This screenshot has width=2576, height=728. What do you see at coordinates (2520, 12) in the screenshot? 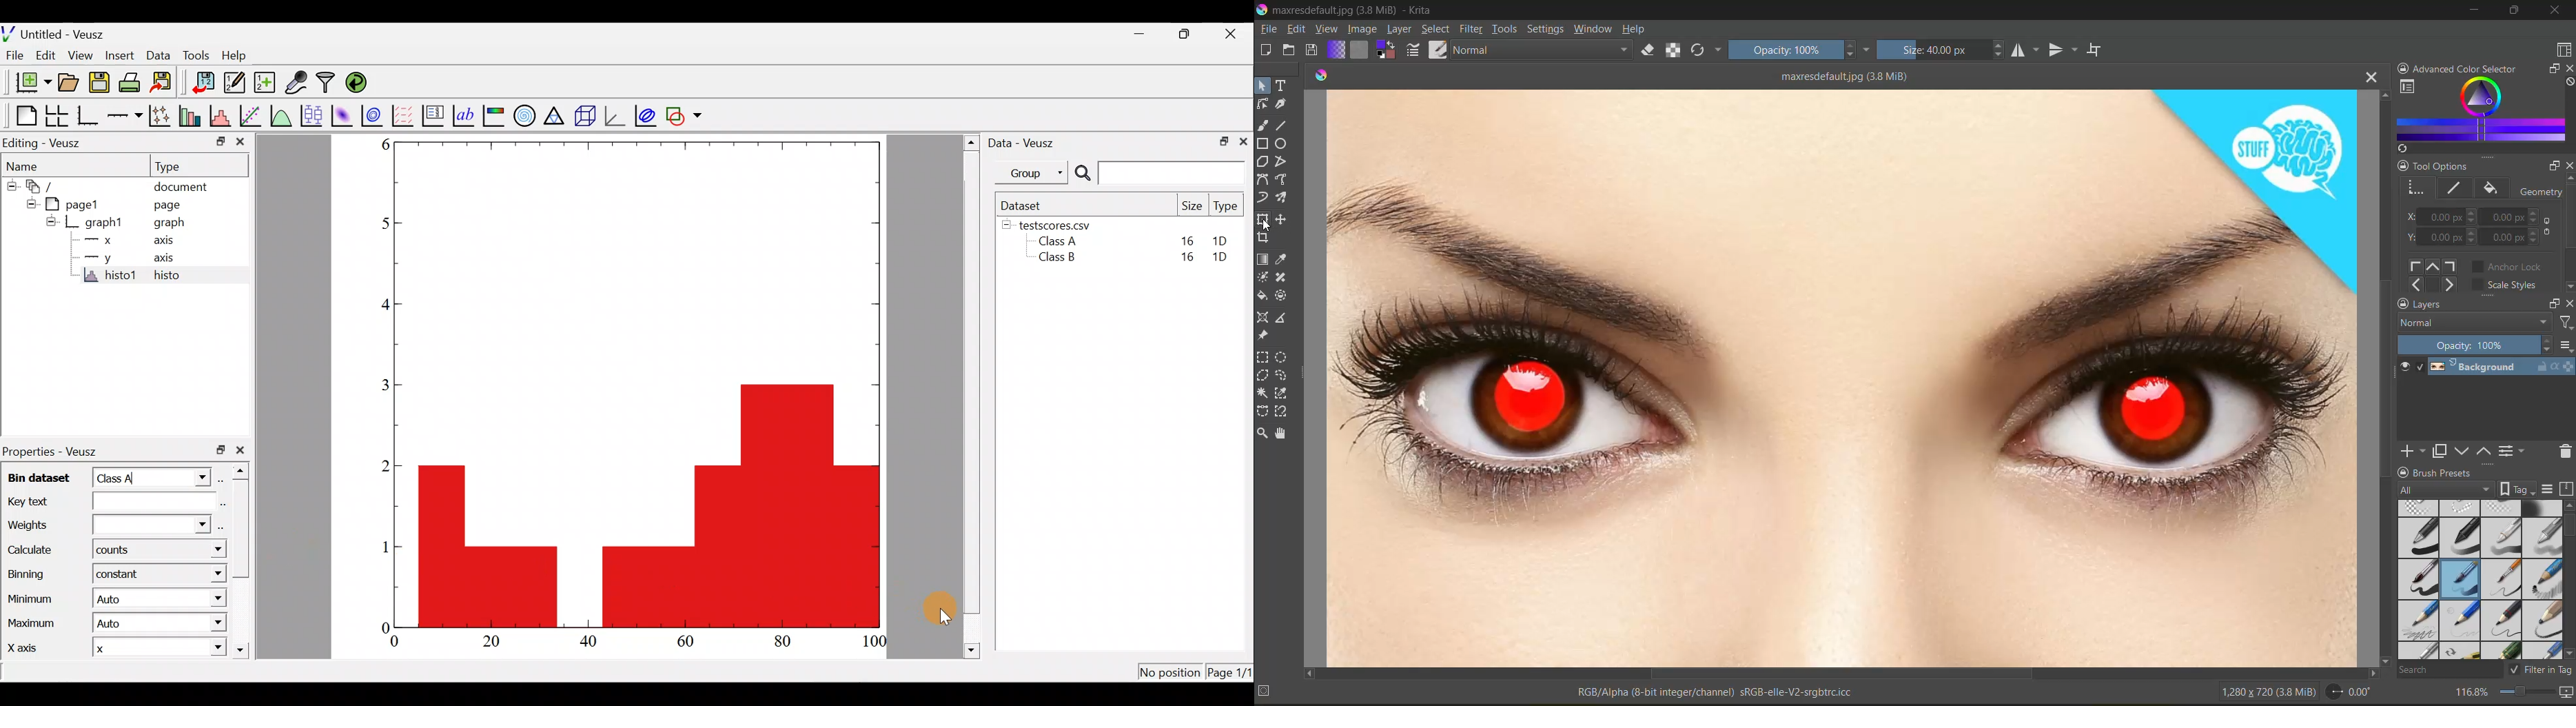
I see `maximize` at bounding box center [2520, 12].